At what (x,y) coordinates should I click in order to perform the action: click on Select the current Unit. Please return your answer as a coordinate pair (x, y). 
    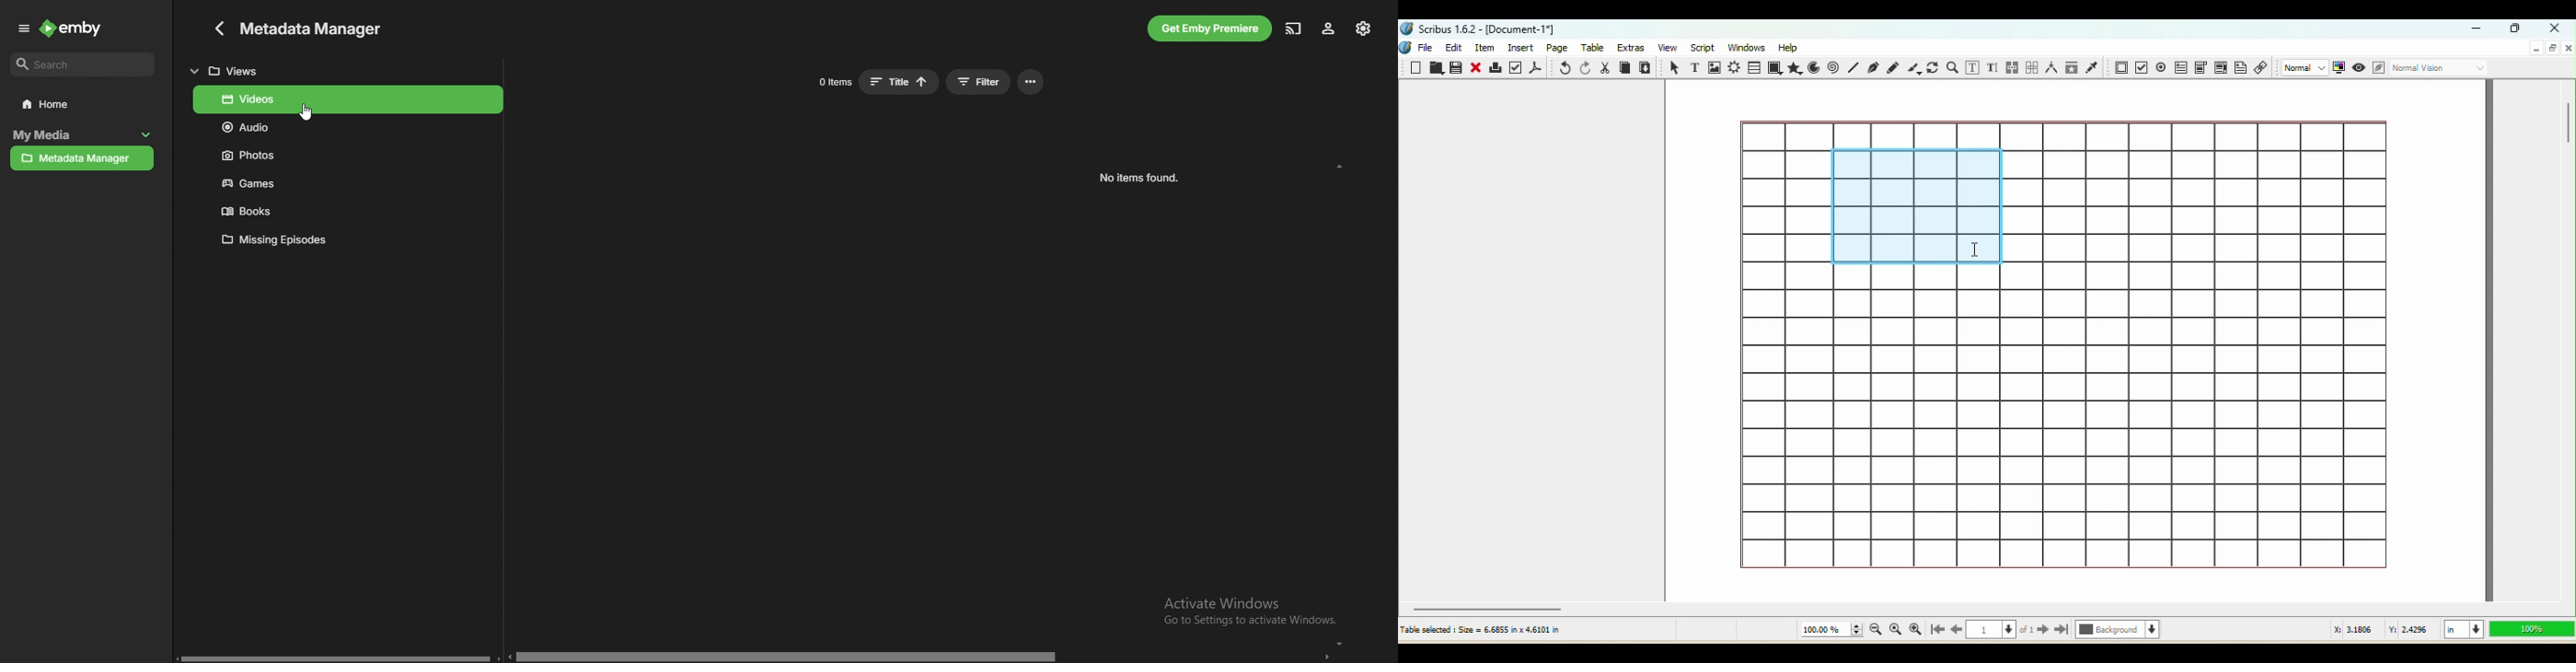
    Looking at the image, I should click on (2462, 630).